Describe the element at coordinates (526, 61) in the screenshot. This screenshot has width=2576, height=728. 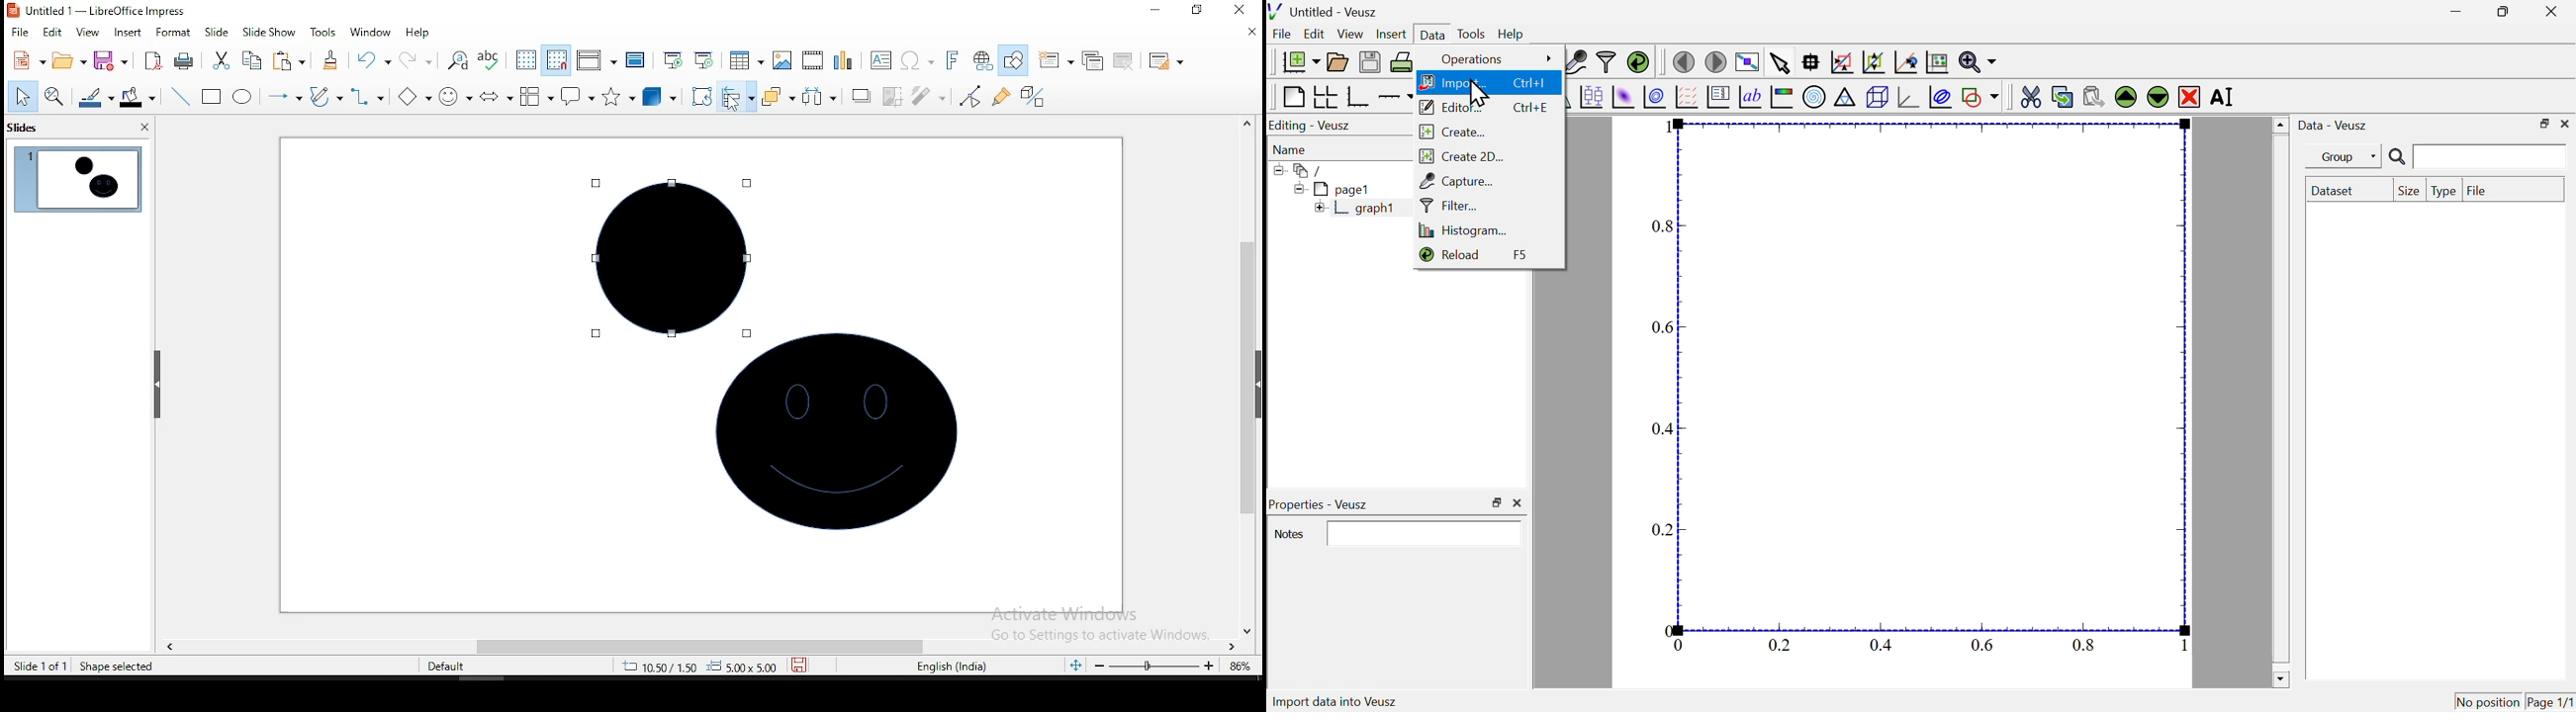
I see `display grid` at that location.